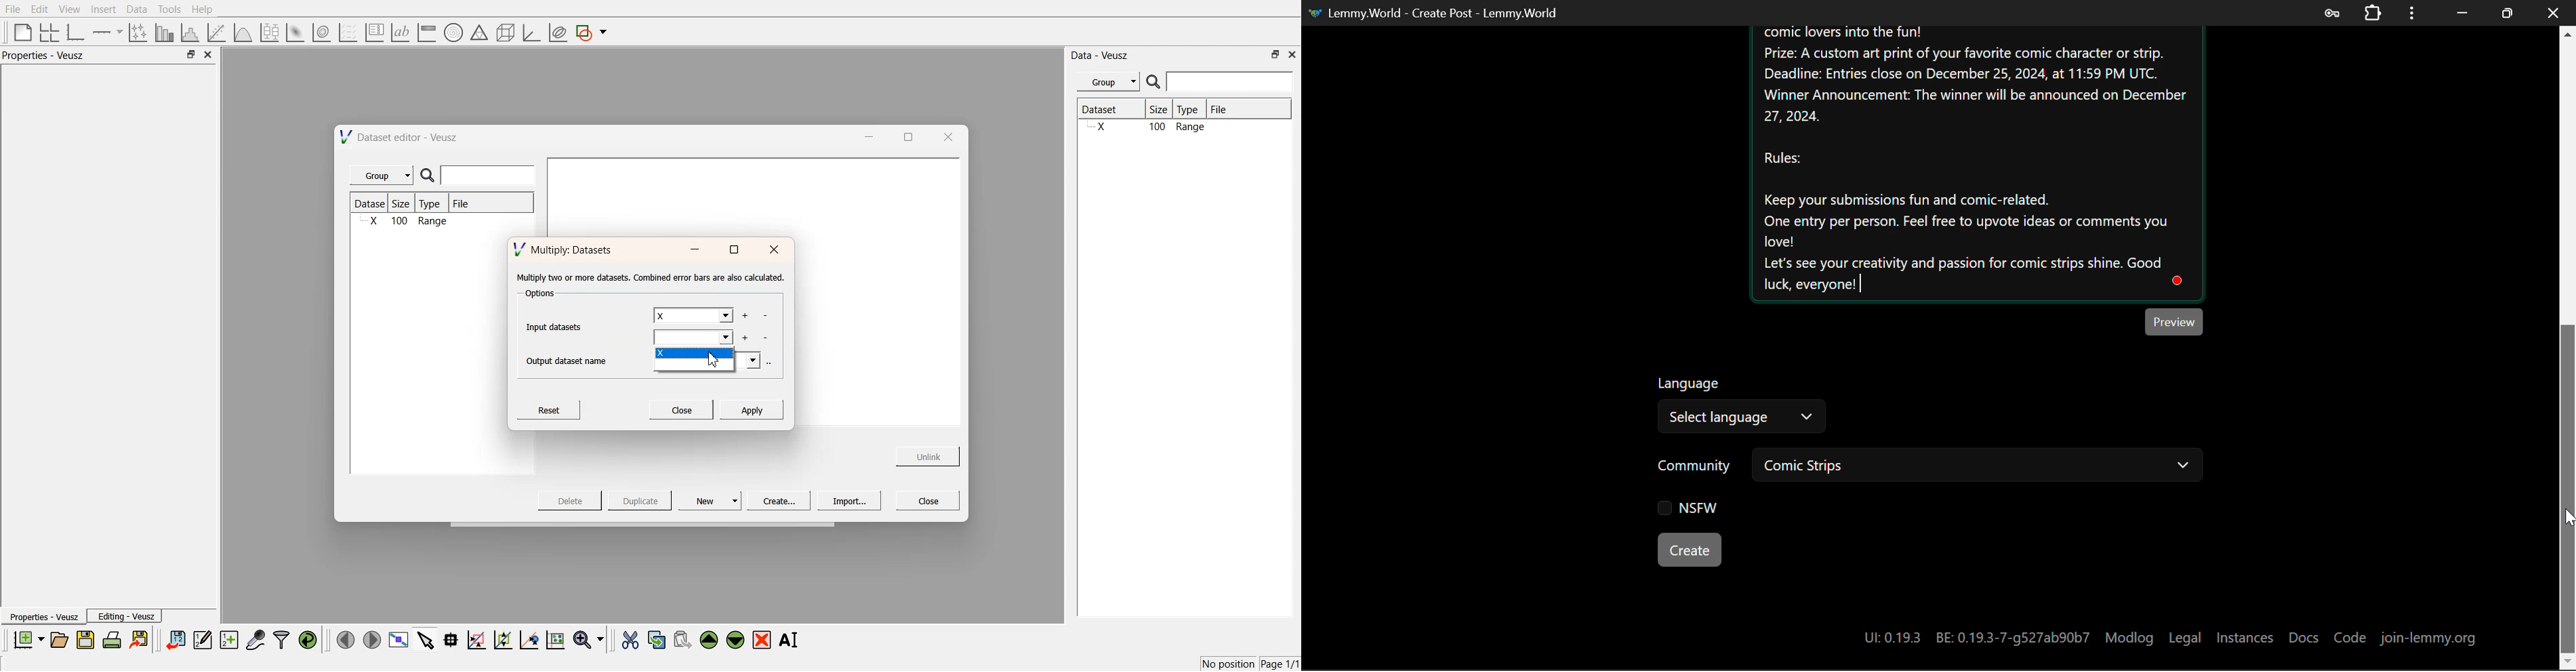  What do you see at coordinates (126, 616) in the screenshot?
I see `Editing - Veusz` at bounding box center [126, 616].